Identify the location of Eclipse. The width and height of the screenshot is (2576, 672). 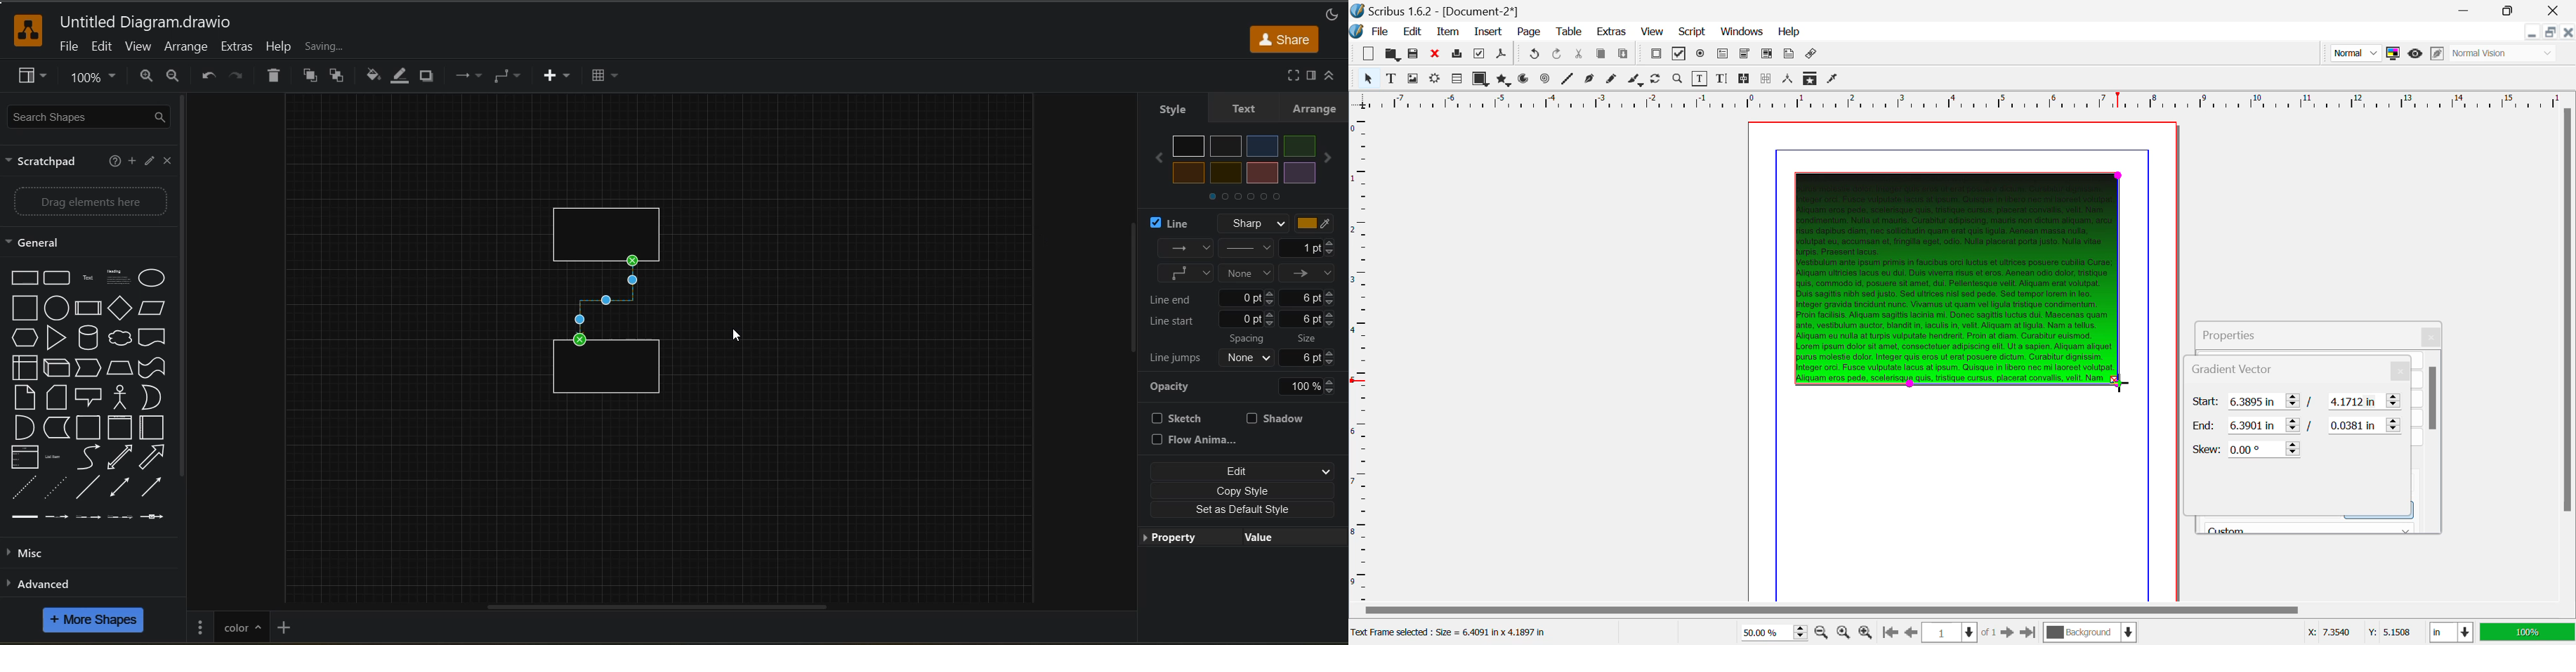
(155, 280).